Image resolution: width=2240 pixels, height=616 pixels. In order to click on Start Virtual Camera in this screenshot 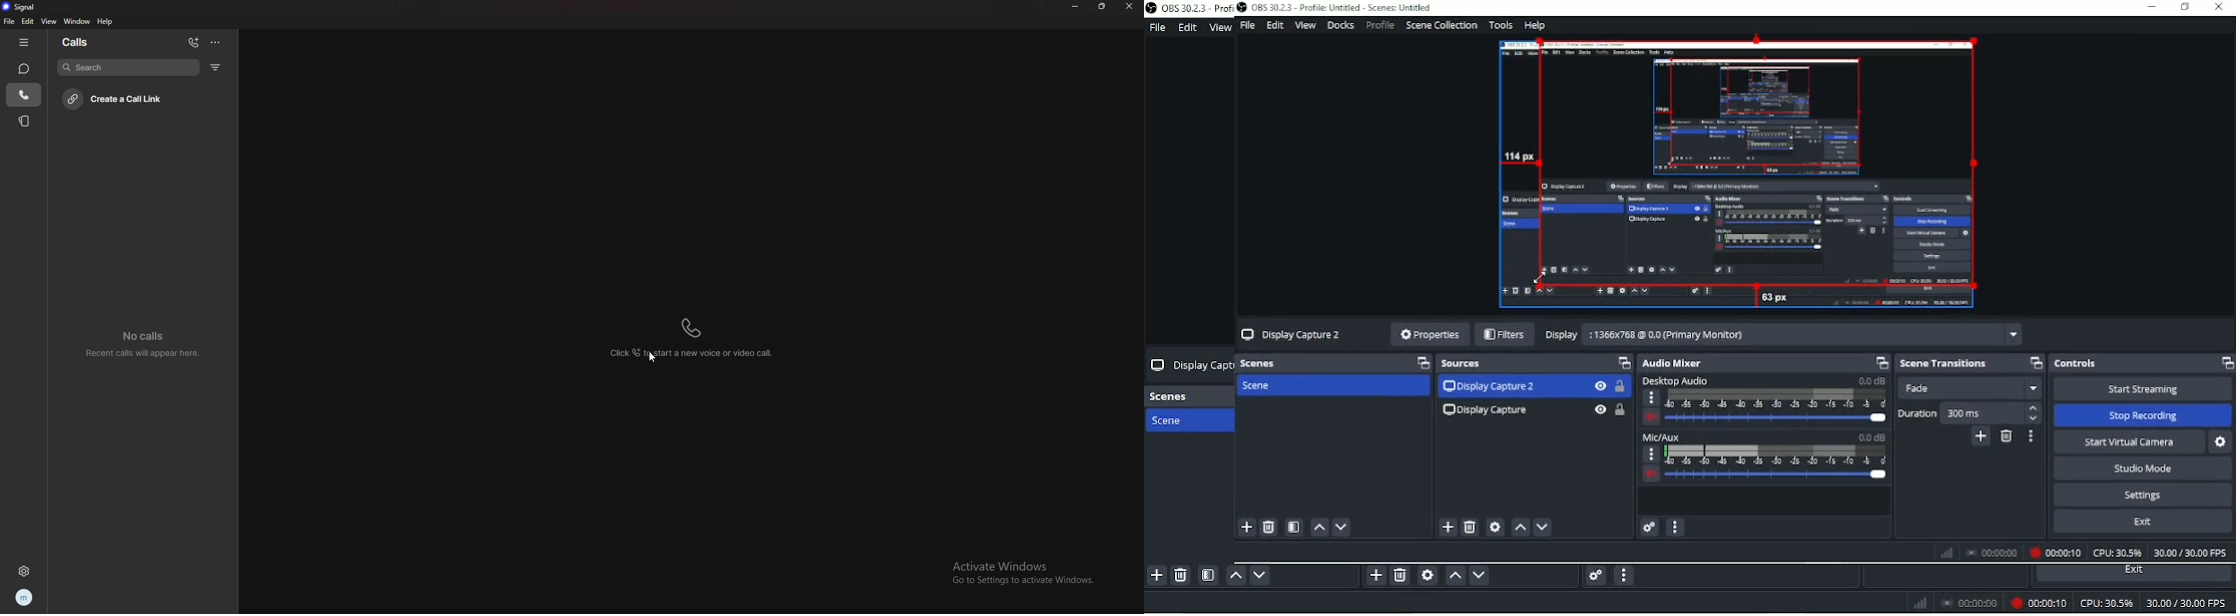, I will do `click(2127, 440)`.